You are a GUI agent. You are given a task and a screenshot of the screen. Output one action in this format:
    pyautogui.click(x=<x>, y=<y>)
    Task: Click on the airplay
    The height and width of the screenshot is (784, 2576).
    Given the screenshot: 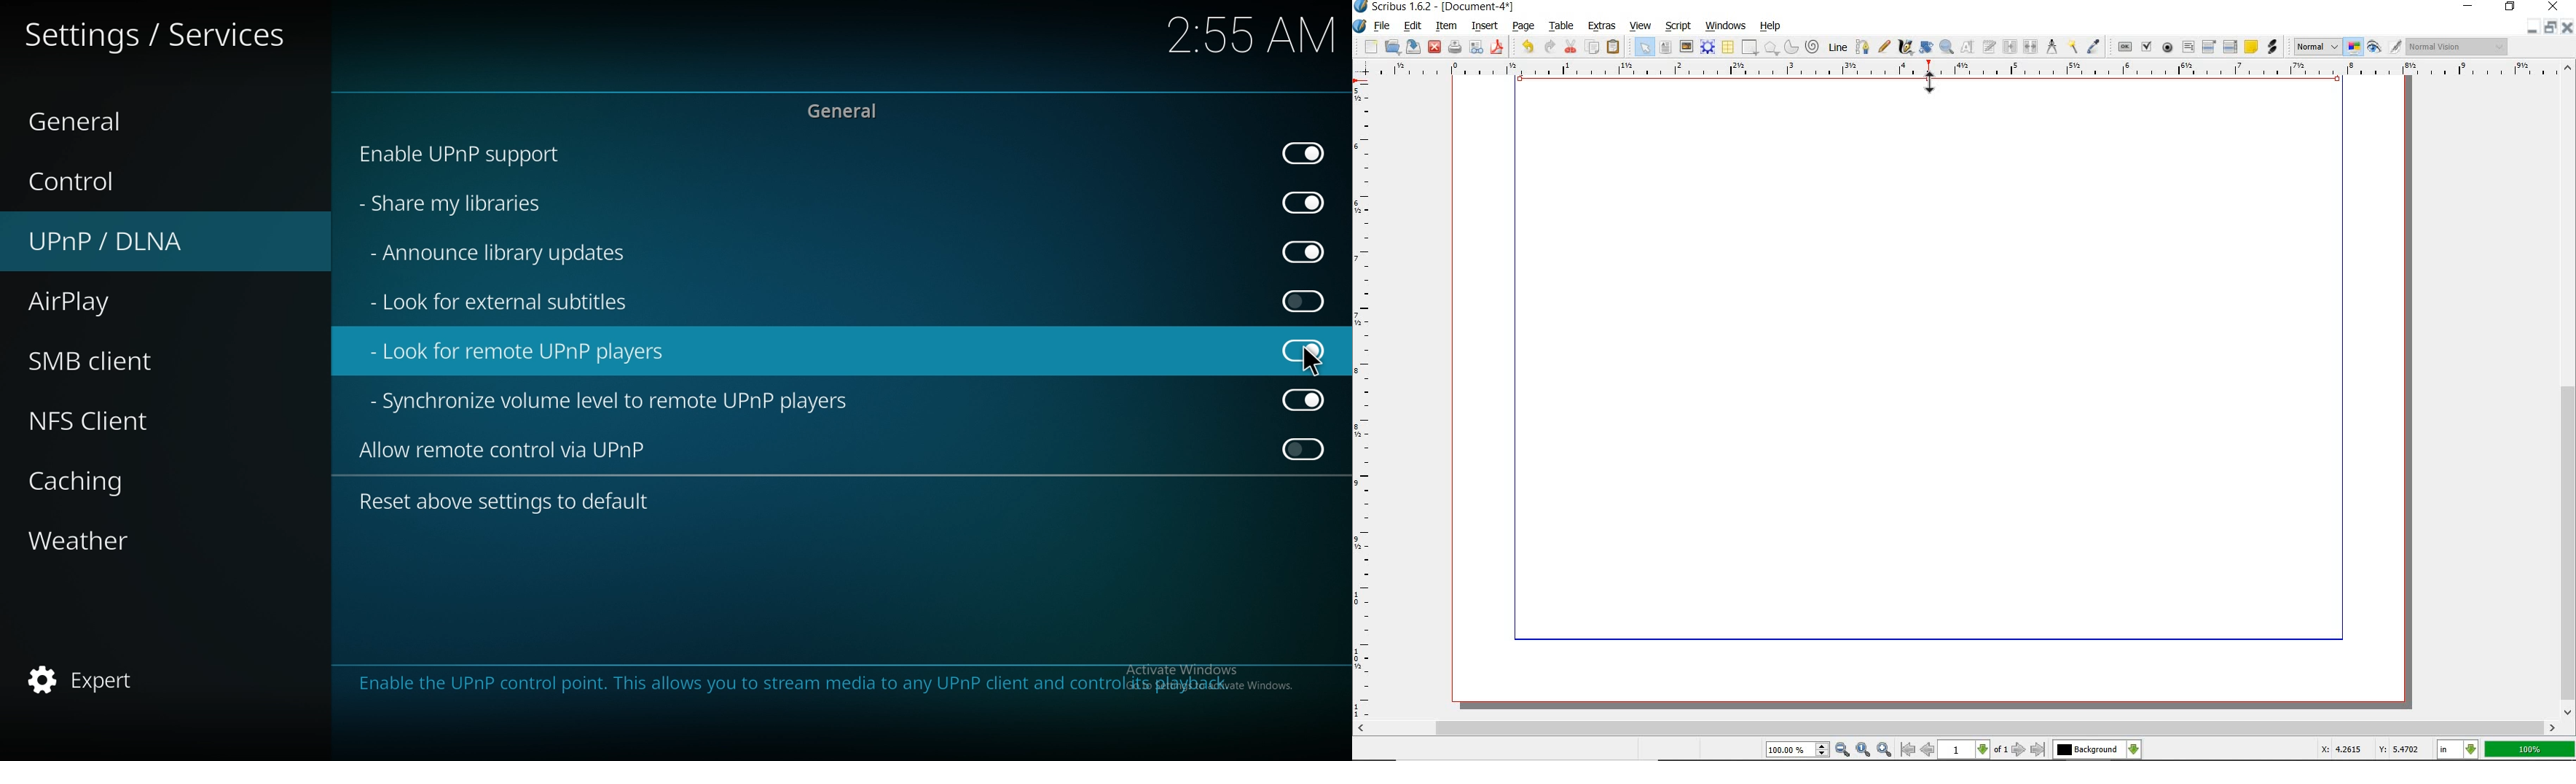 What is the action you would take?
    pyautogui.click(x=97, y=304)
    